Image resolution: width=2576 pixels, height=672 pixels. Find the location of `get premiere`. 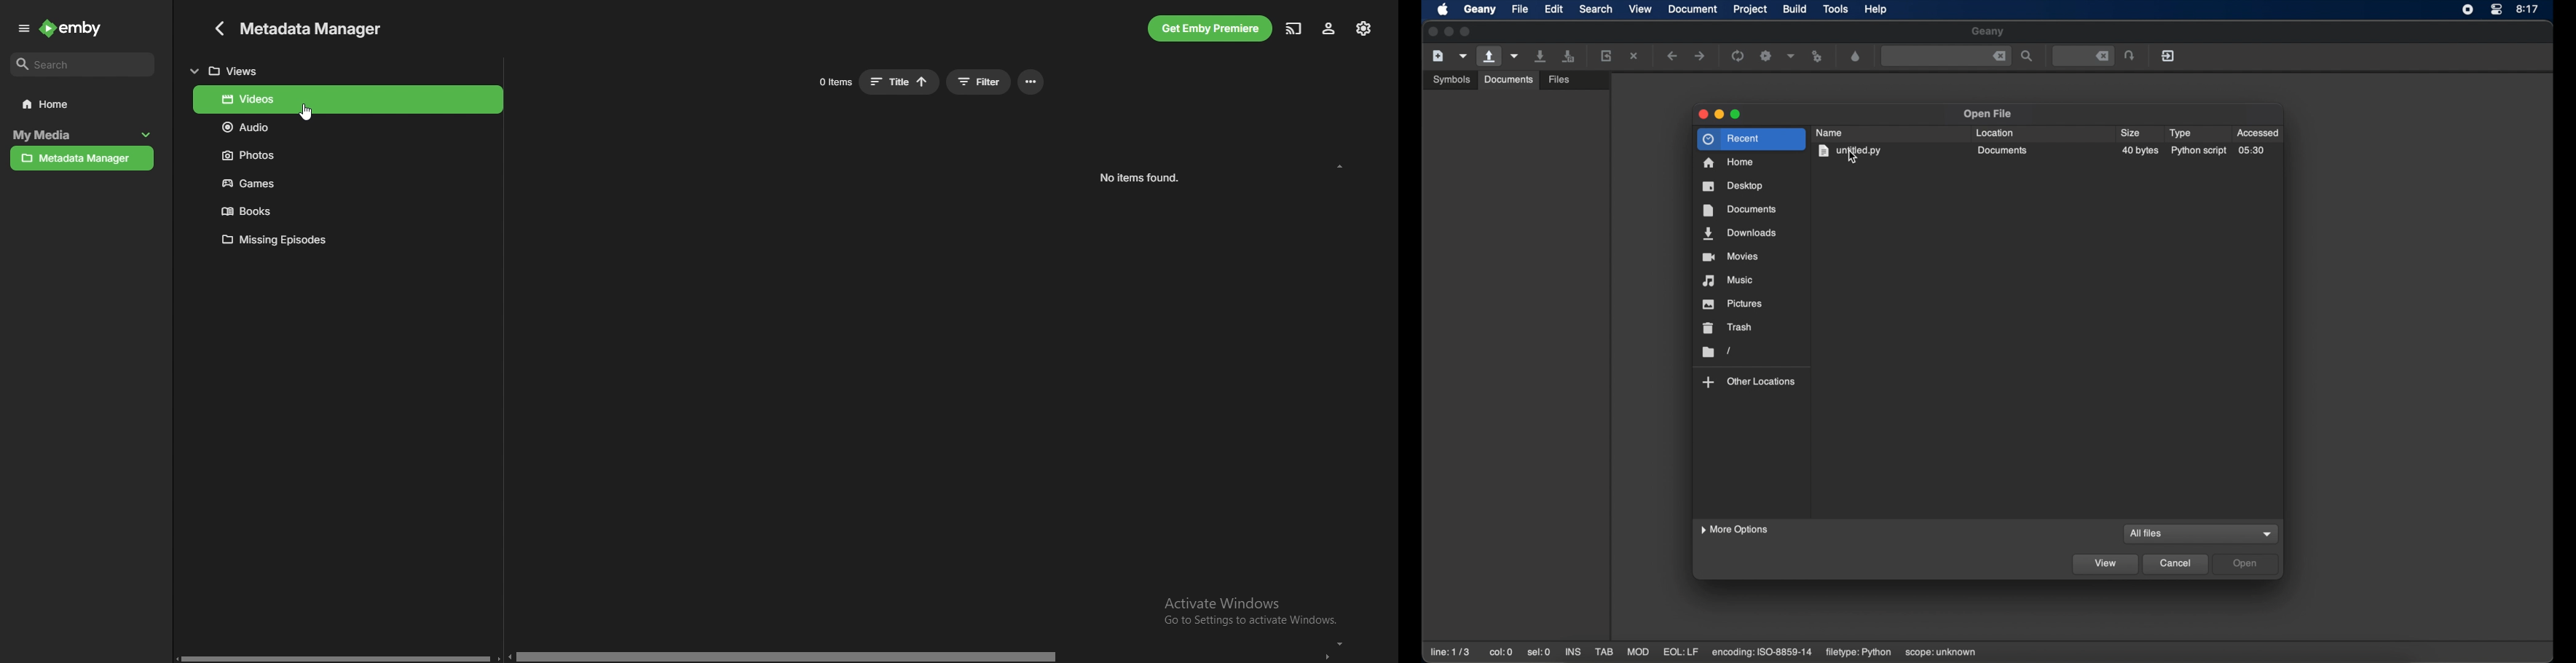

get premiere is located at coordinates (1210, 28).